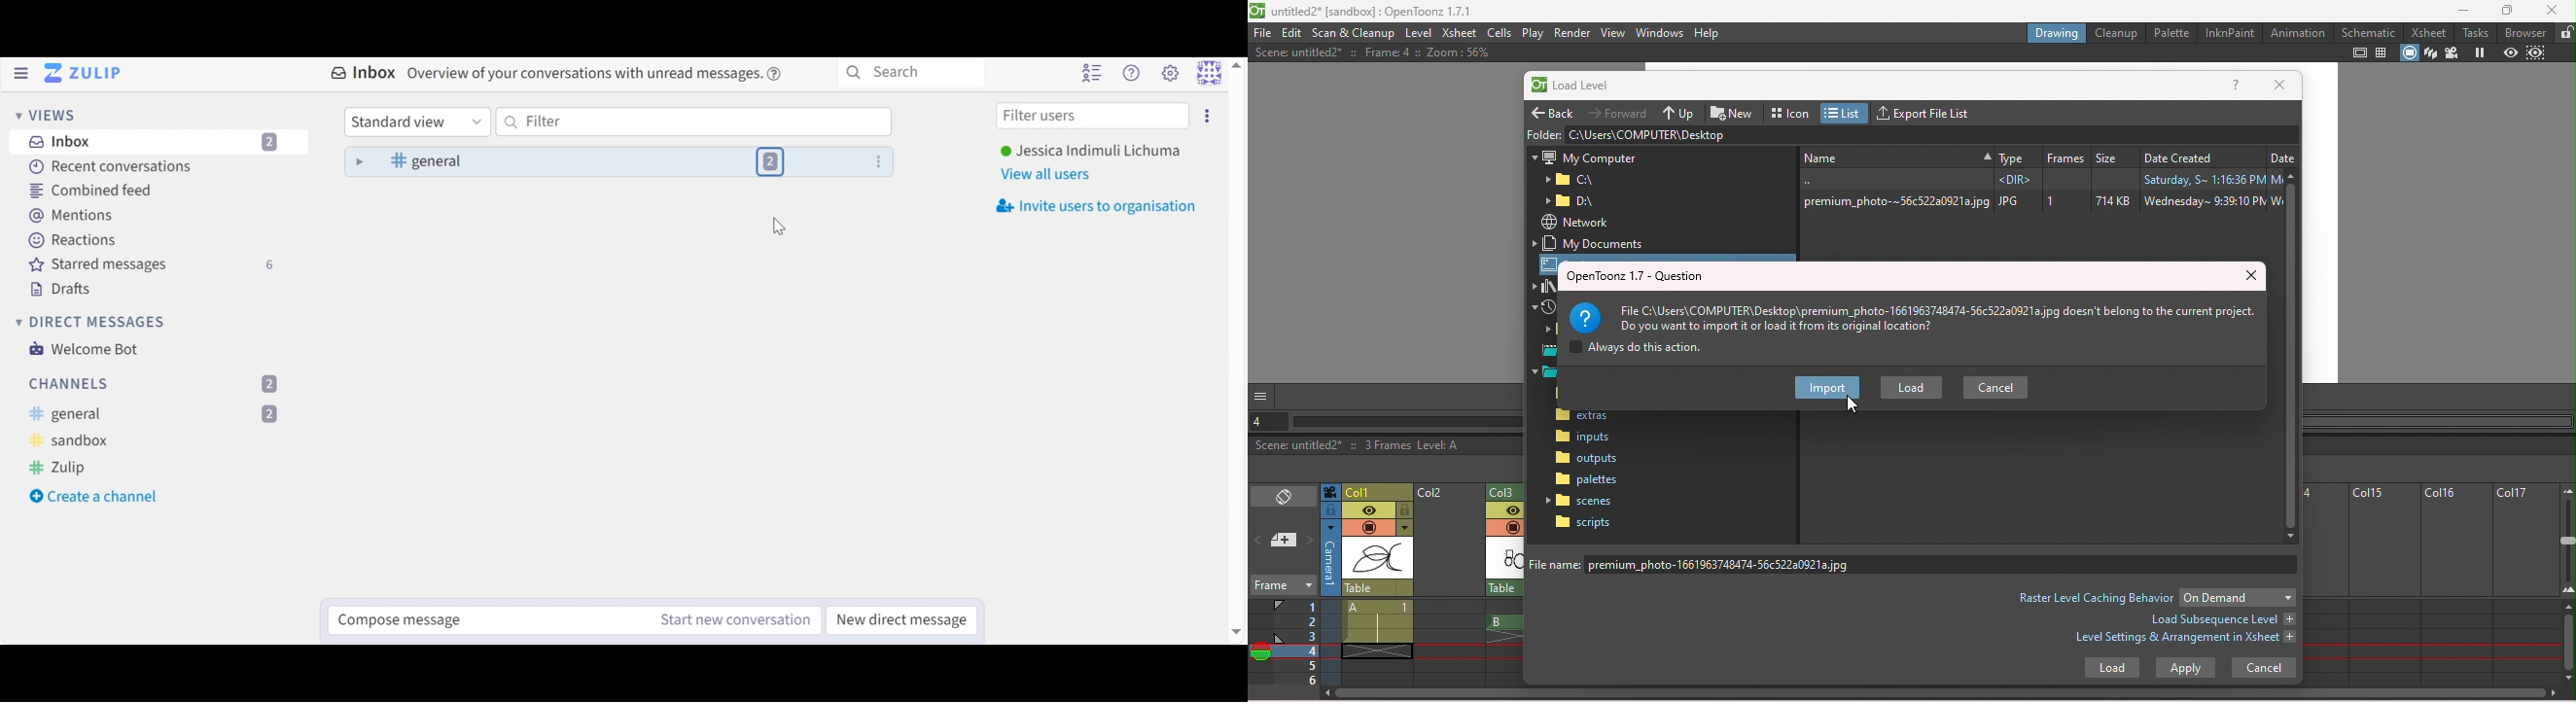  I want to click on Inbox, so click(557, 72).